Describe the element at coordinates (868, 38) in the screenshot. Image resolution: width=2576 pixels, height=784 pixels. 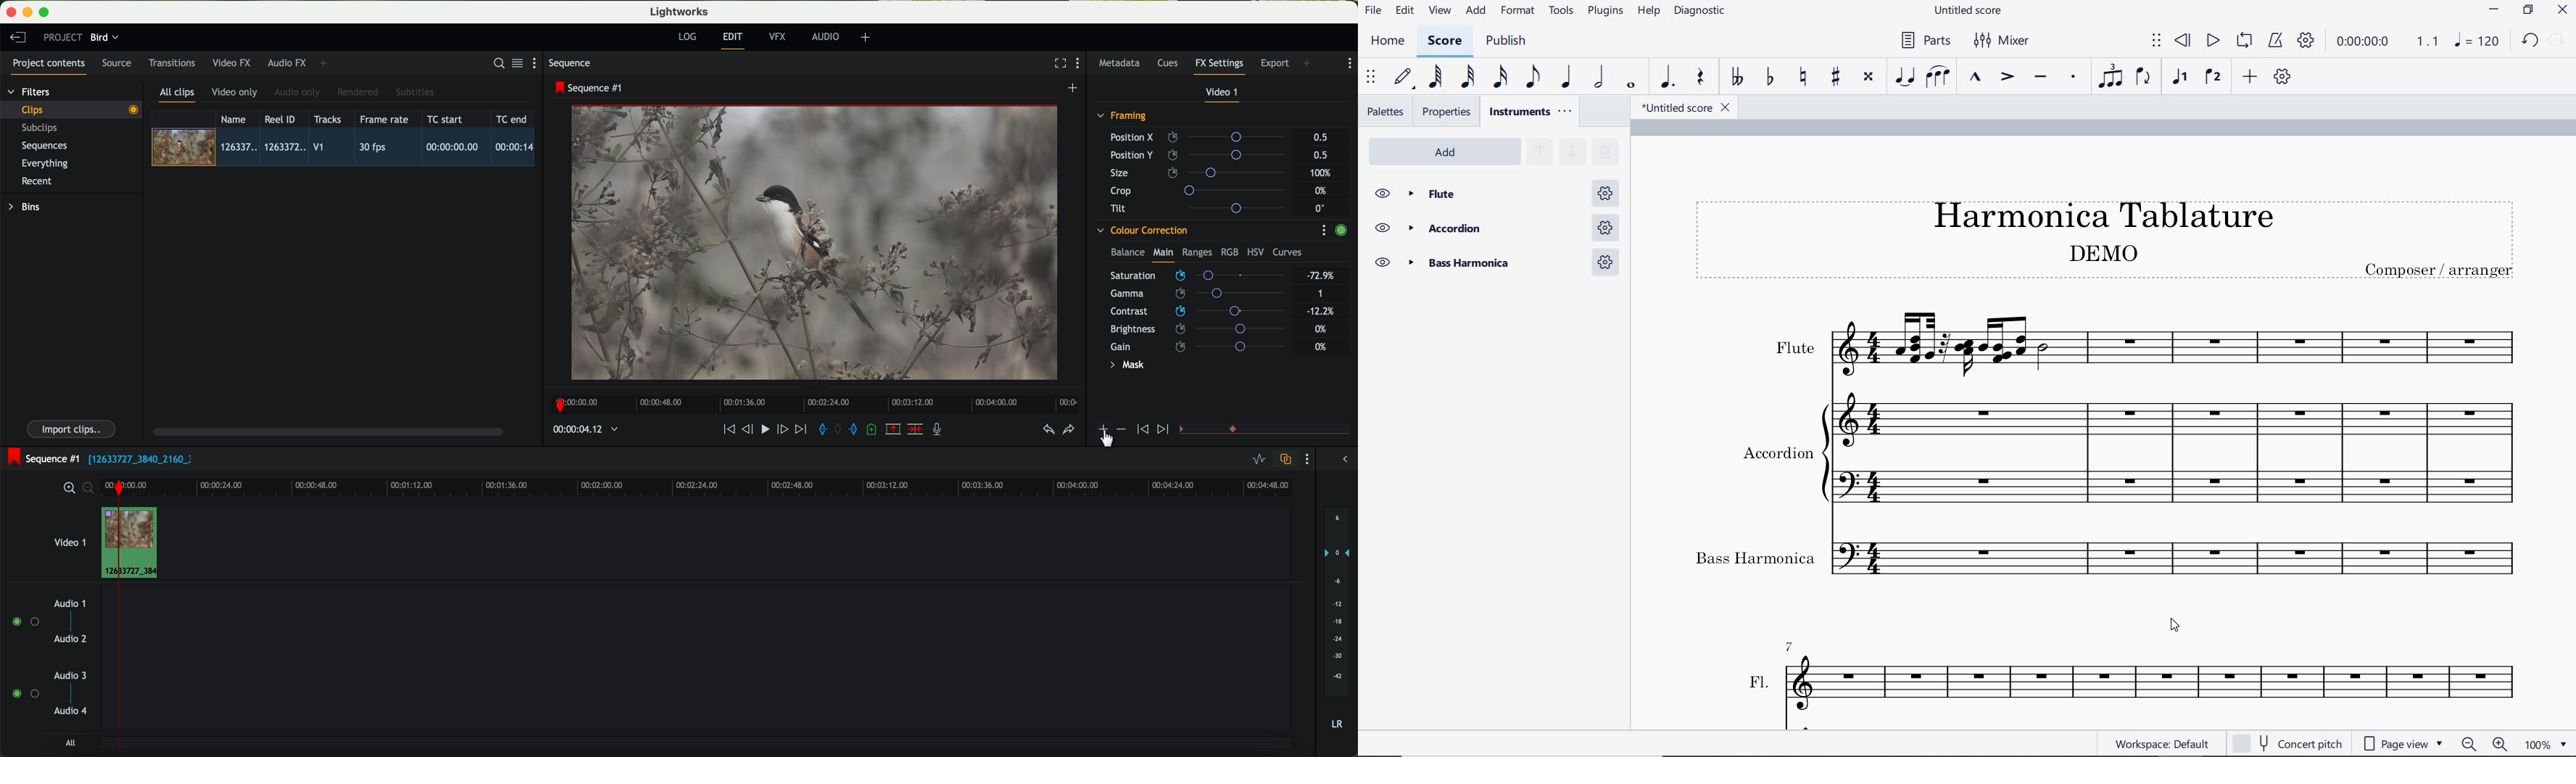
I see `add, remove and create layouts` at that location.